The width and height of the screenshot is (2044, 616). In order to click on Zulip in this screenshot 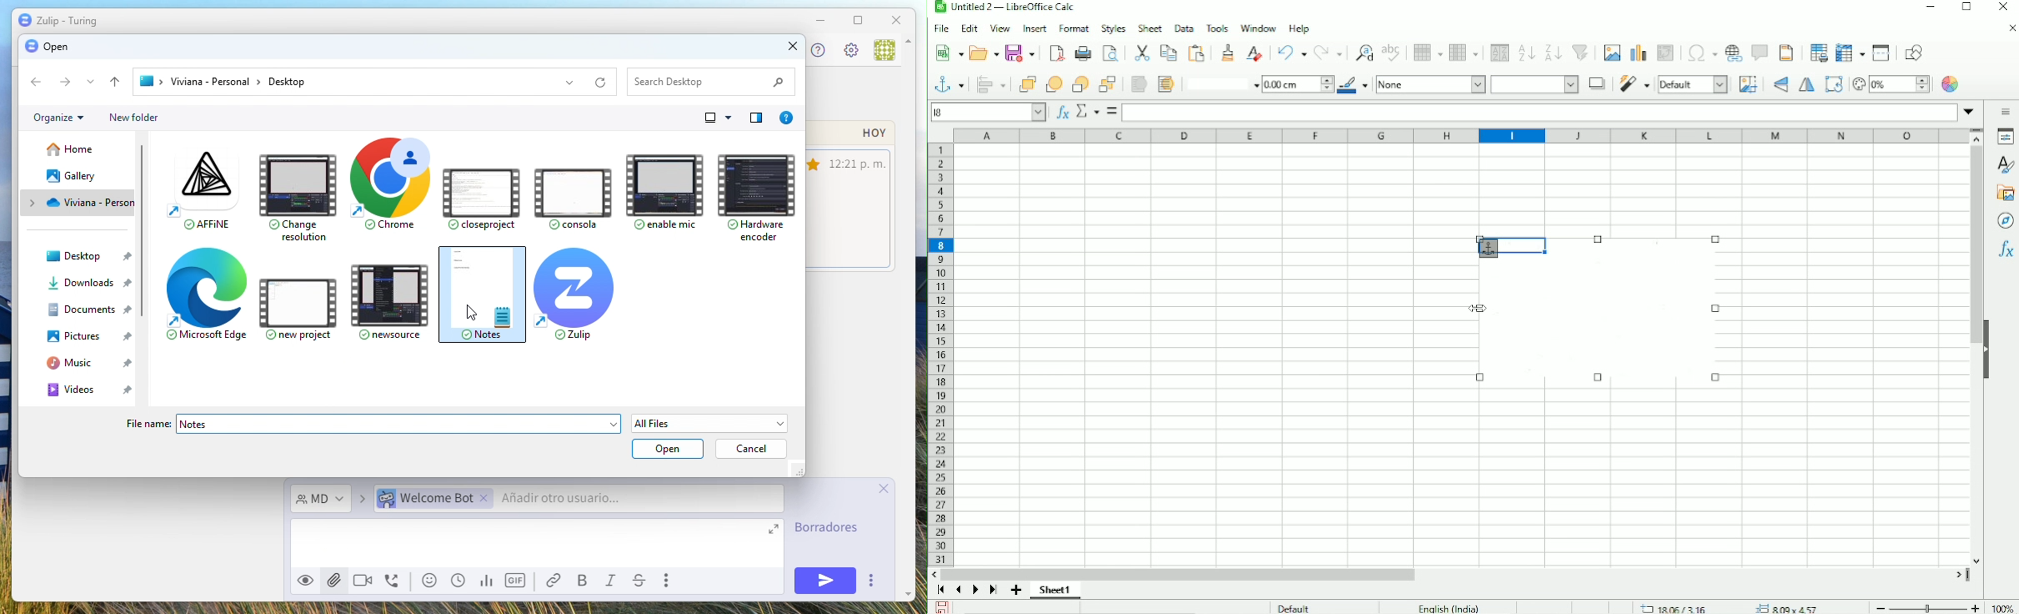, I will do `click(58, 21)`.